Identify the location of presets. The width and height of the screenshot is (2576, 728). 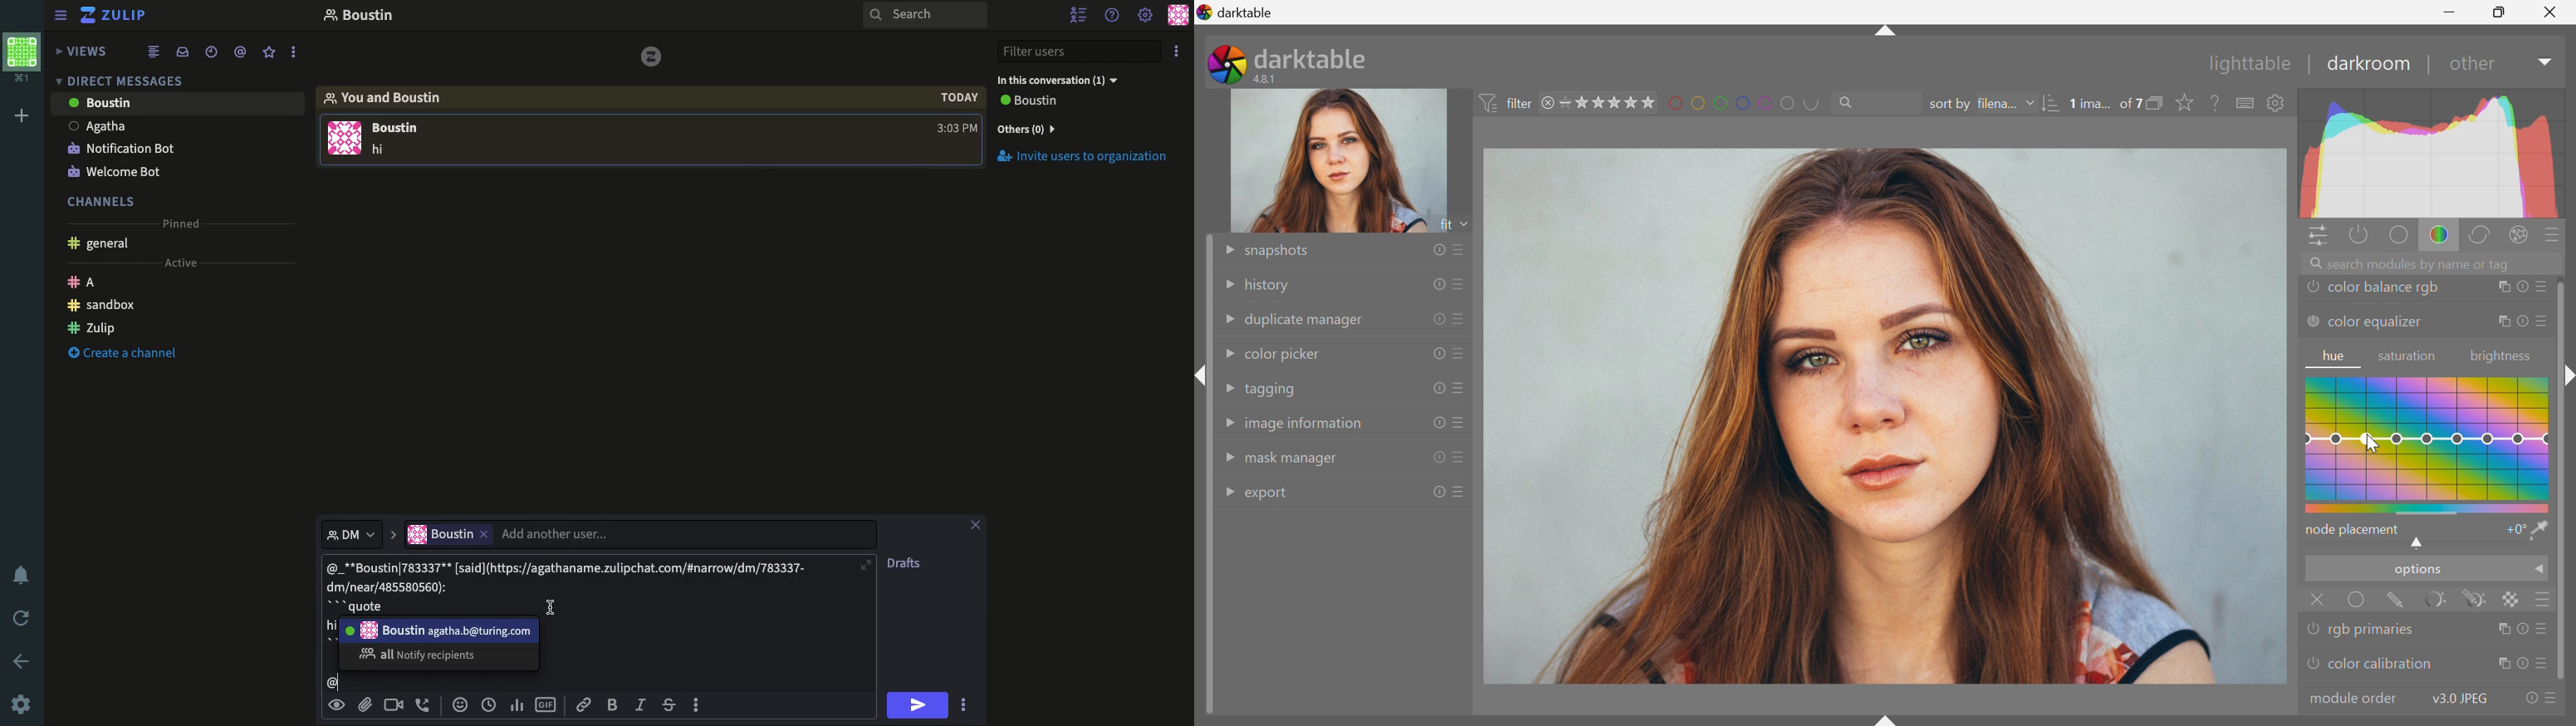
(2553, 699).